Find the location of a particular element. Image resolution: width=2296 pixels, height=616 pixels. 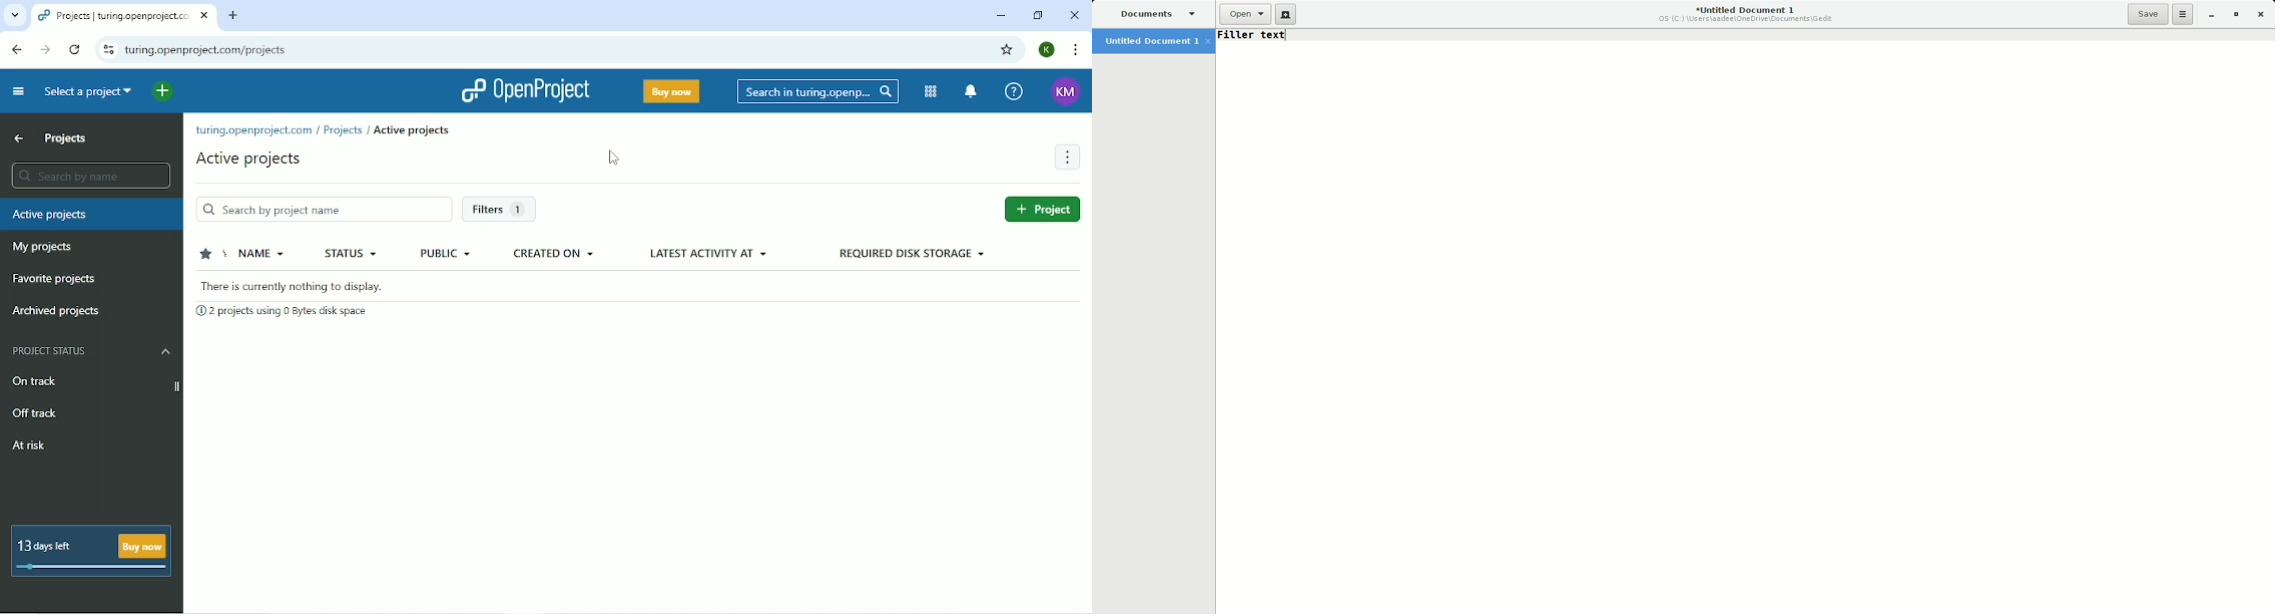

Sort by favorite is located at coordinates (210, 254).